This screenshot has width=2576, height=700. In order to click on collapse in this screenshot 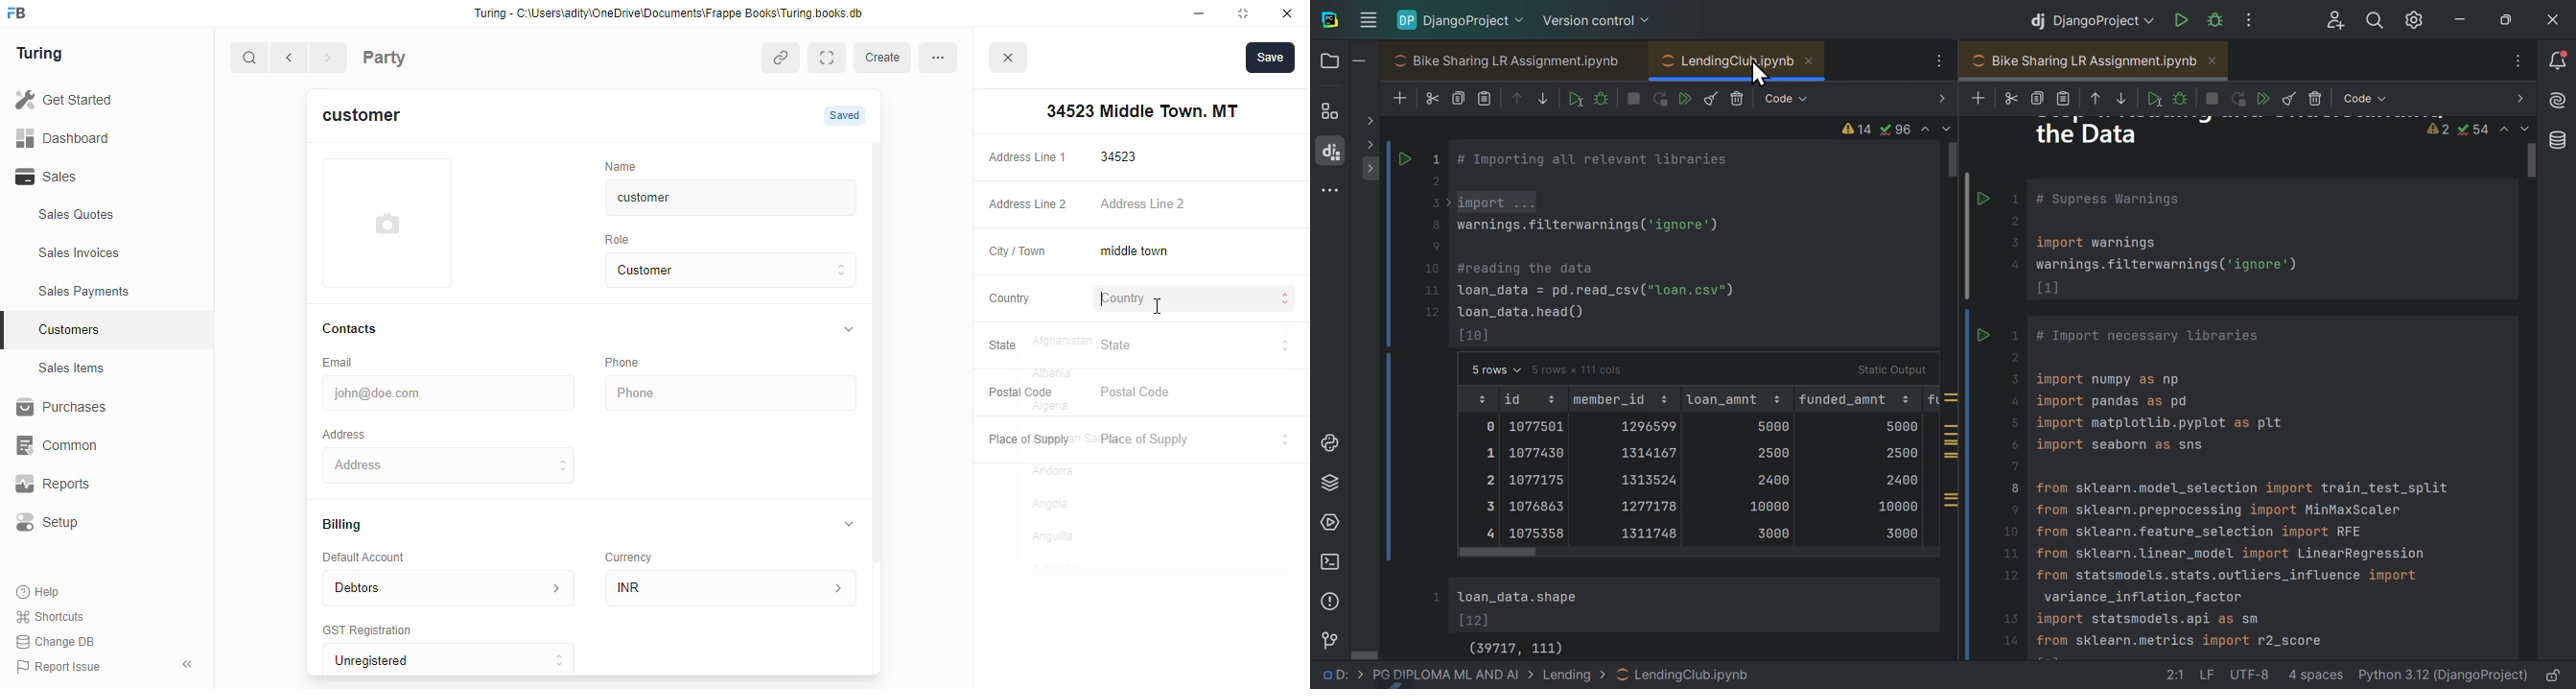, I will do `click(850, 523)`.